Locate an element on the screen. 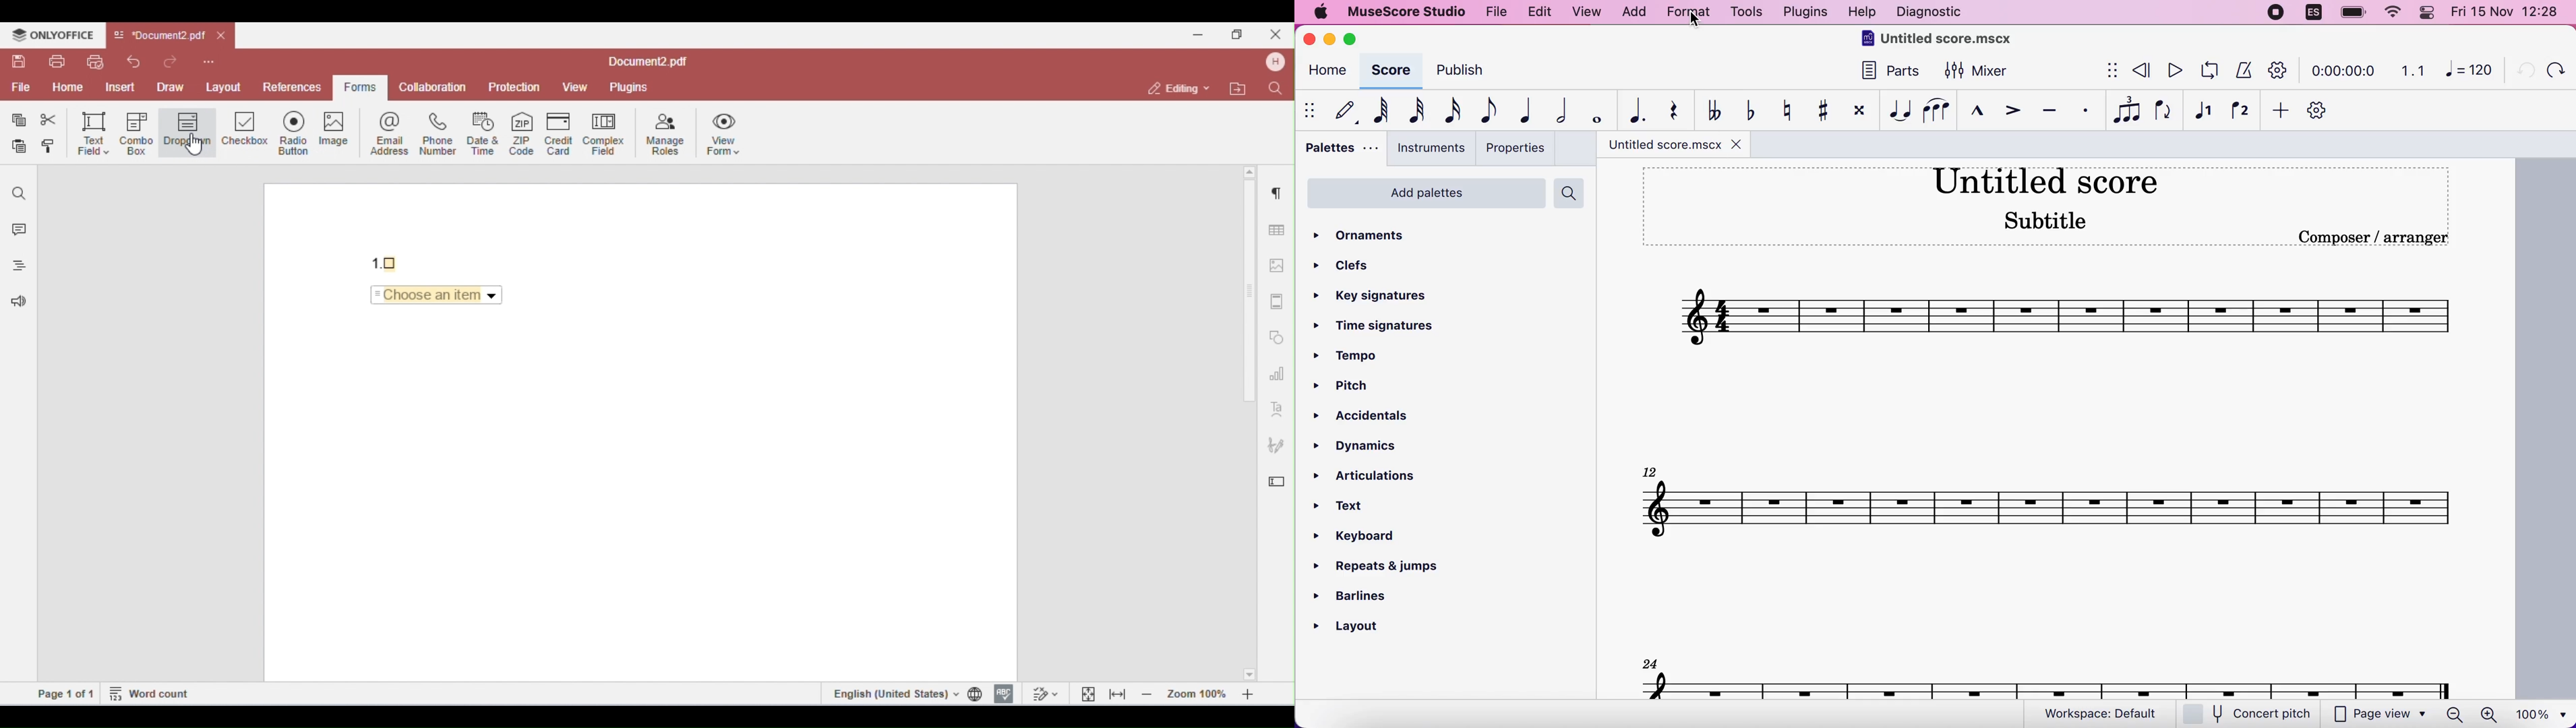  customization tool is located at coordinates (2326, 111).